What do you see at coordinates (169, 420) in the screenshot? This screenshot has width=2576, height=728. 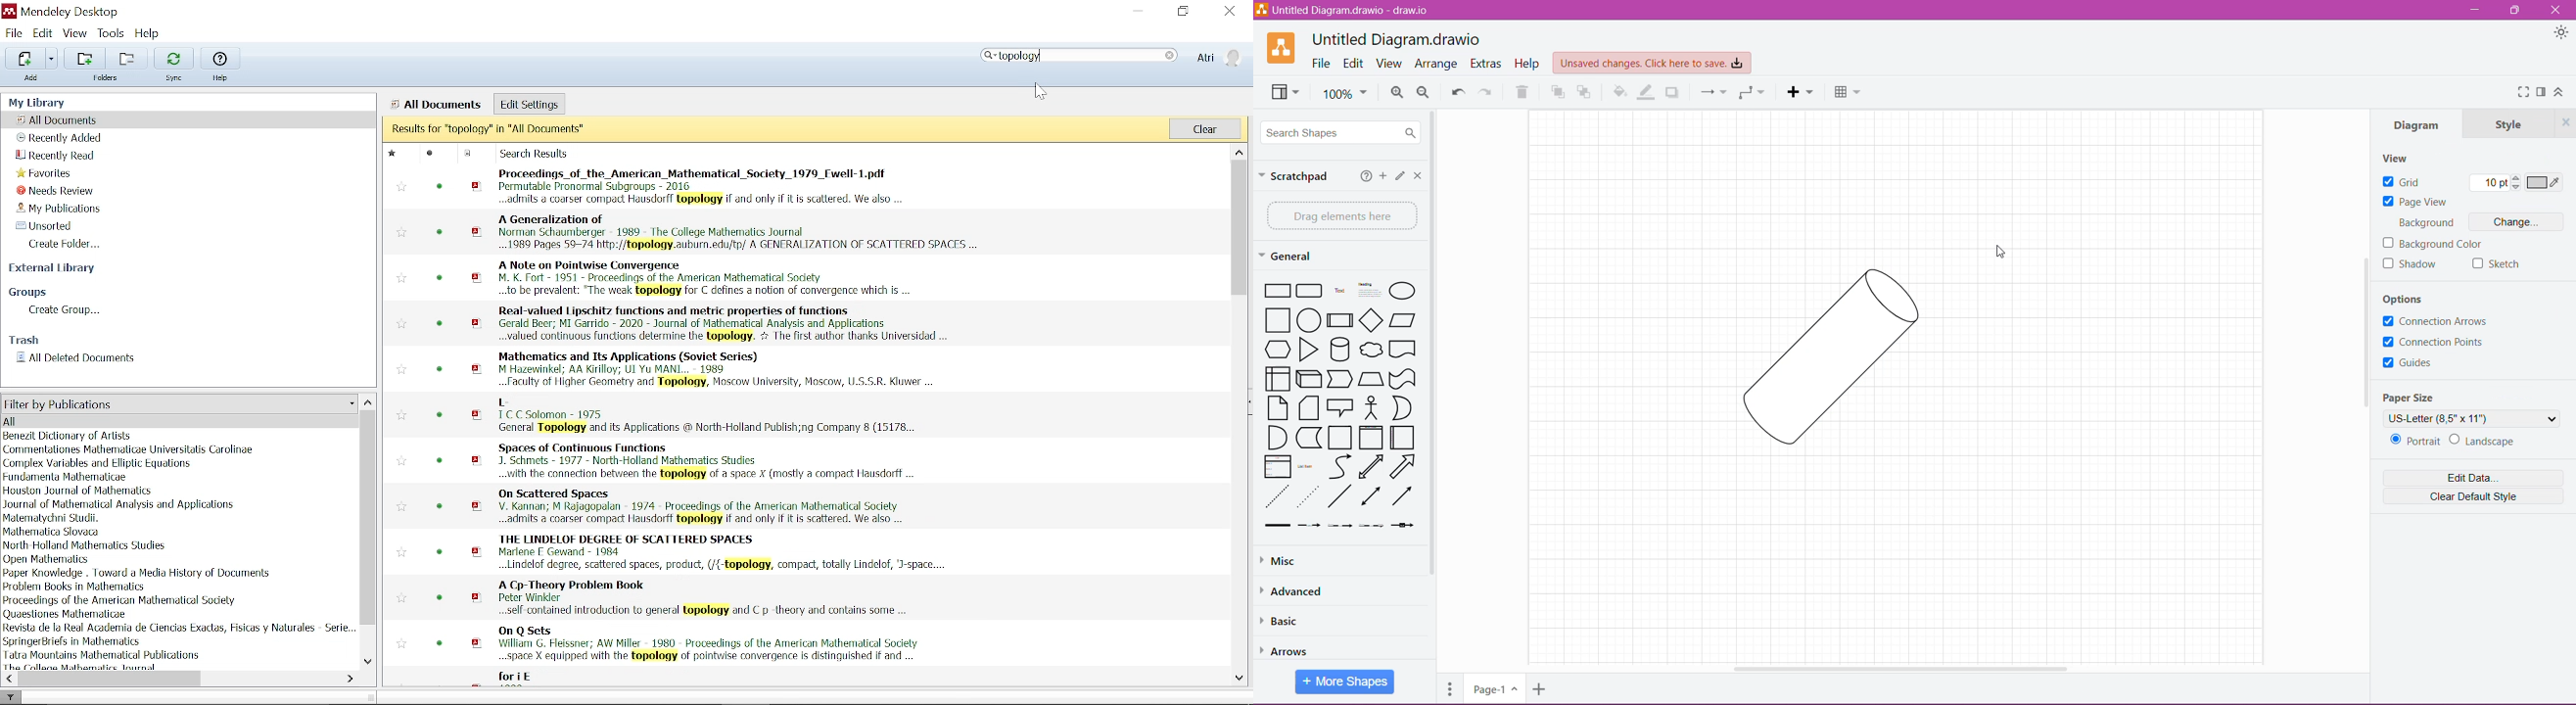 I see `All` at bounding box center [169, 420].